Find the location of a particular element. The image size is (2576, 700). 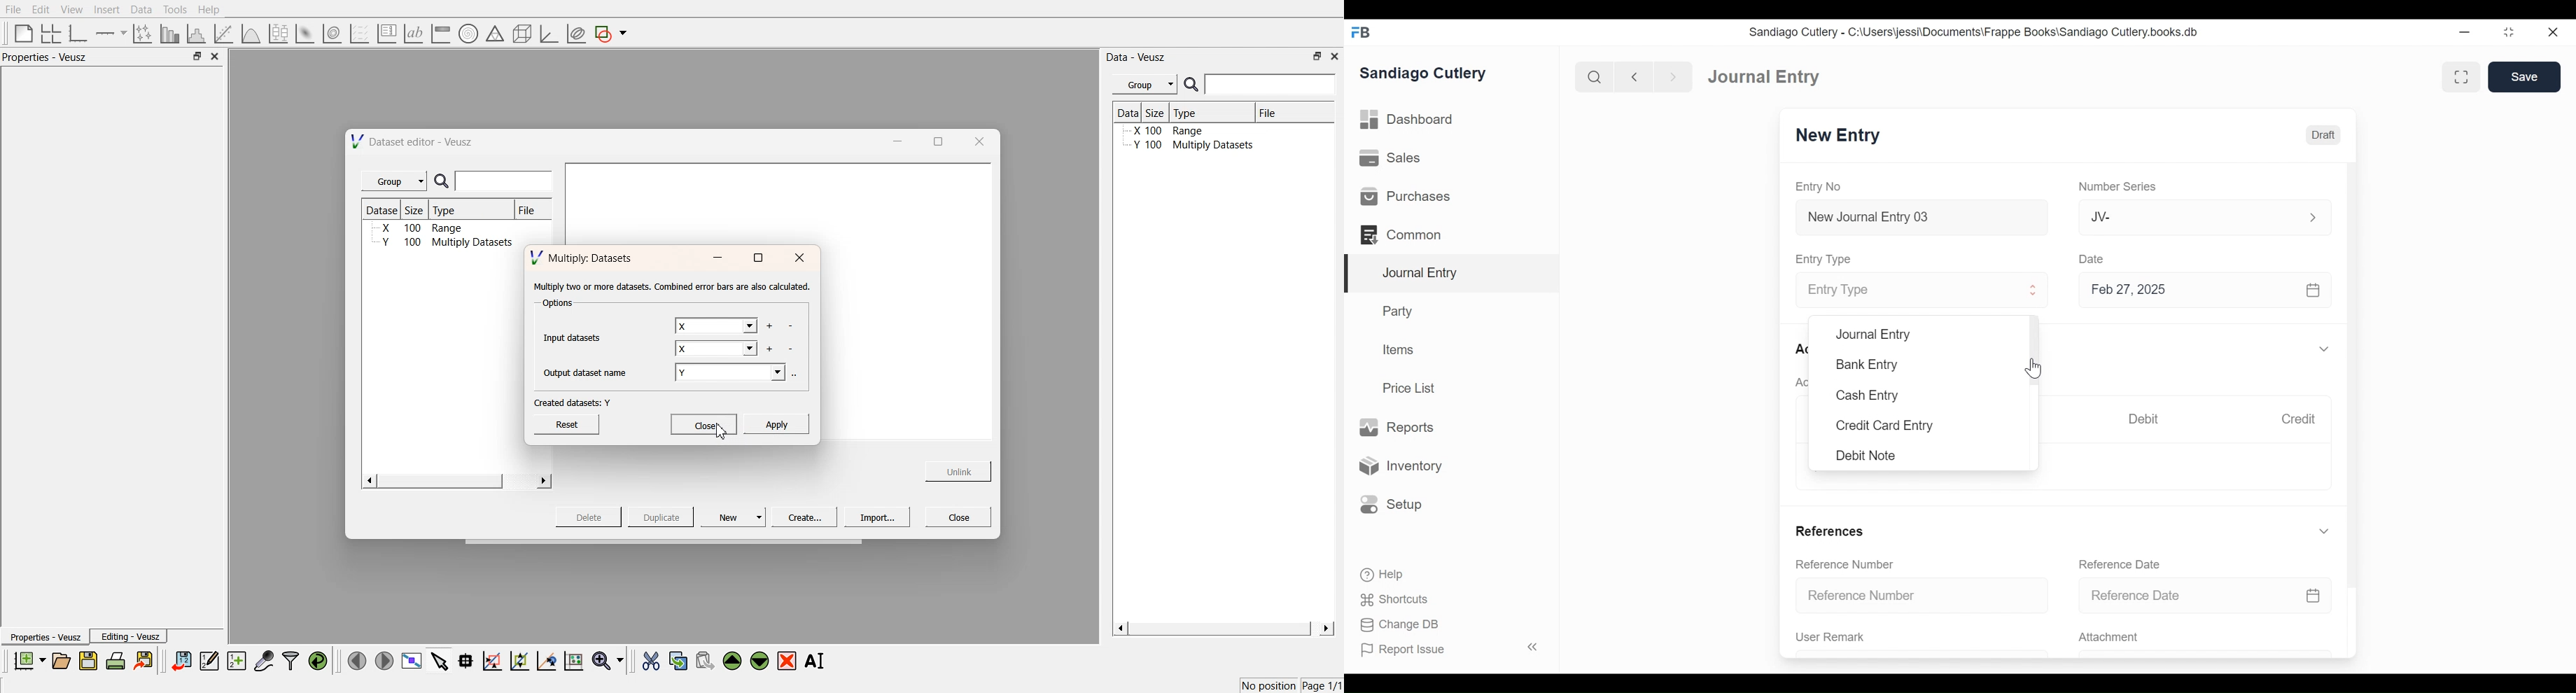

Shortcuts is located at coordinates (1396, 601).